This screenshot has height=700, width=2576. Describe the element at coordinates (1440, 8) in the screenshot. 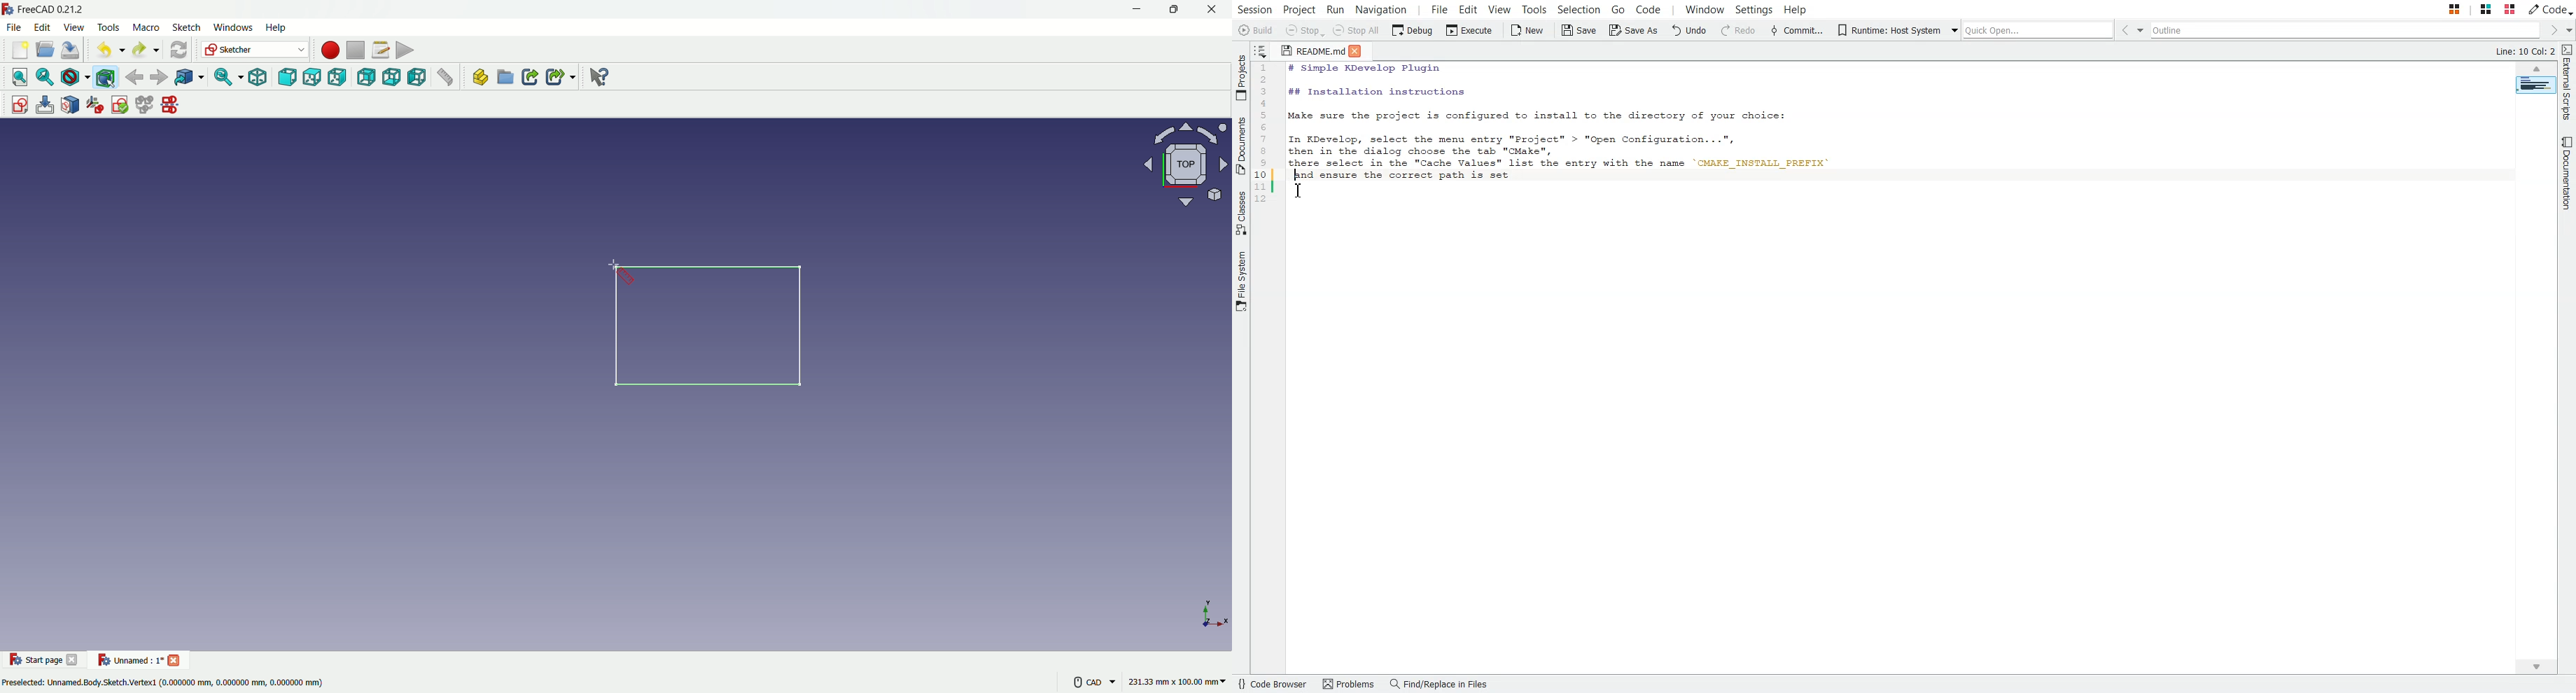

I see `File` at that location.